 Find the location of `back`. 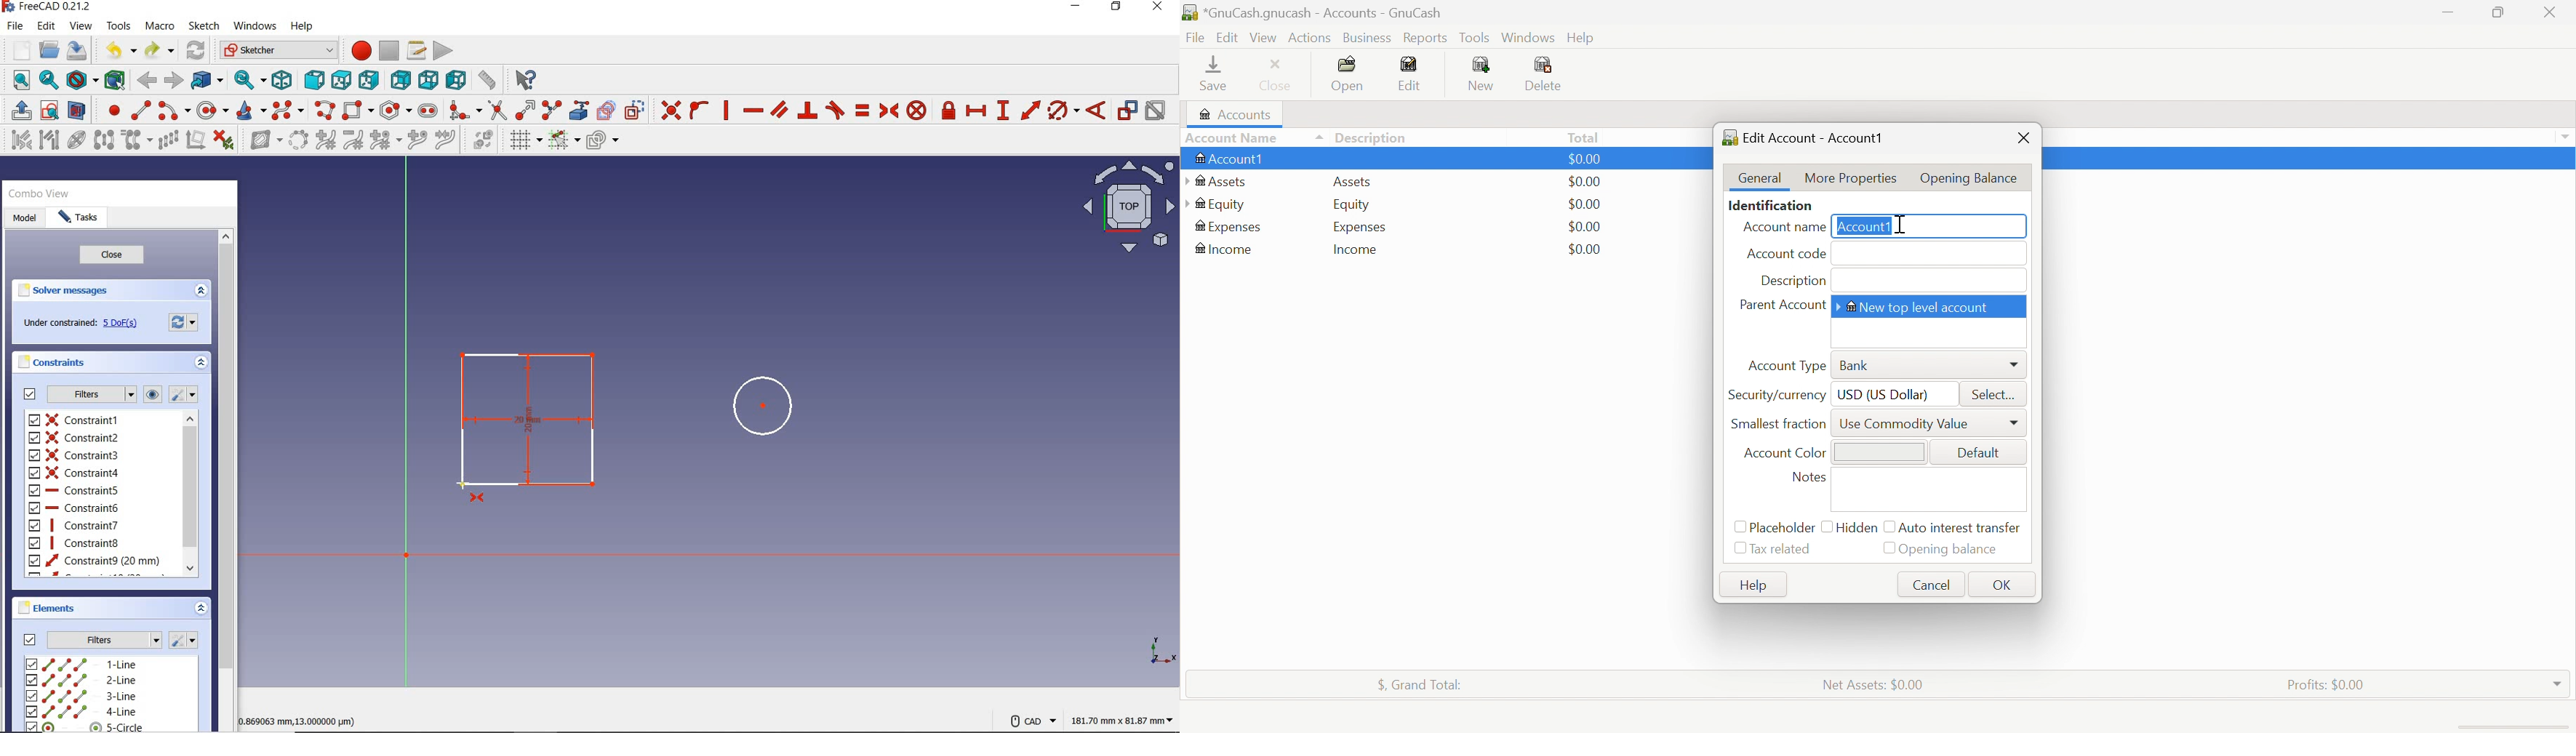

back is located at coordinates (148, 81).